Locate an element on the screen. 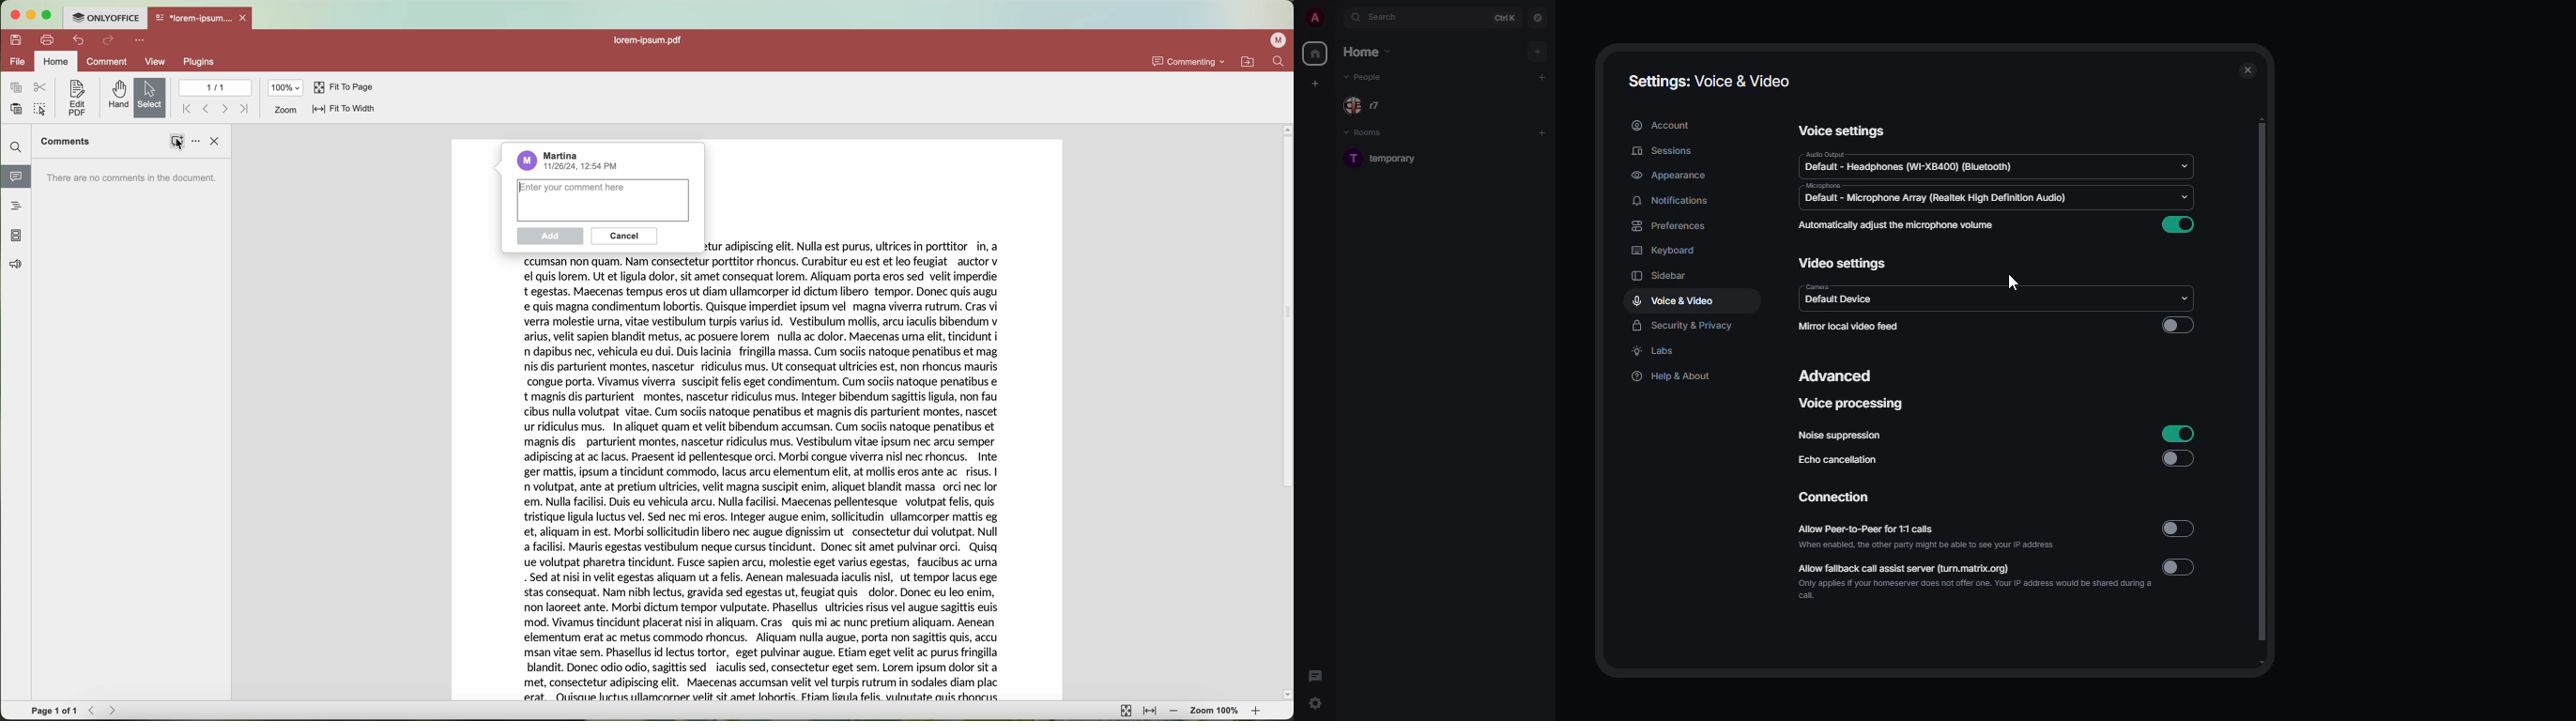 This screenshot has height=728, width=2576. drop down is located at coordinates (2185, 295).